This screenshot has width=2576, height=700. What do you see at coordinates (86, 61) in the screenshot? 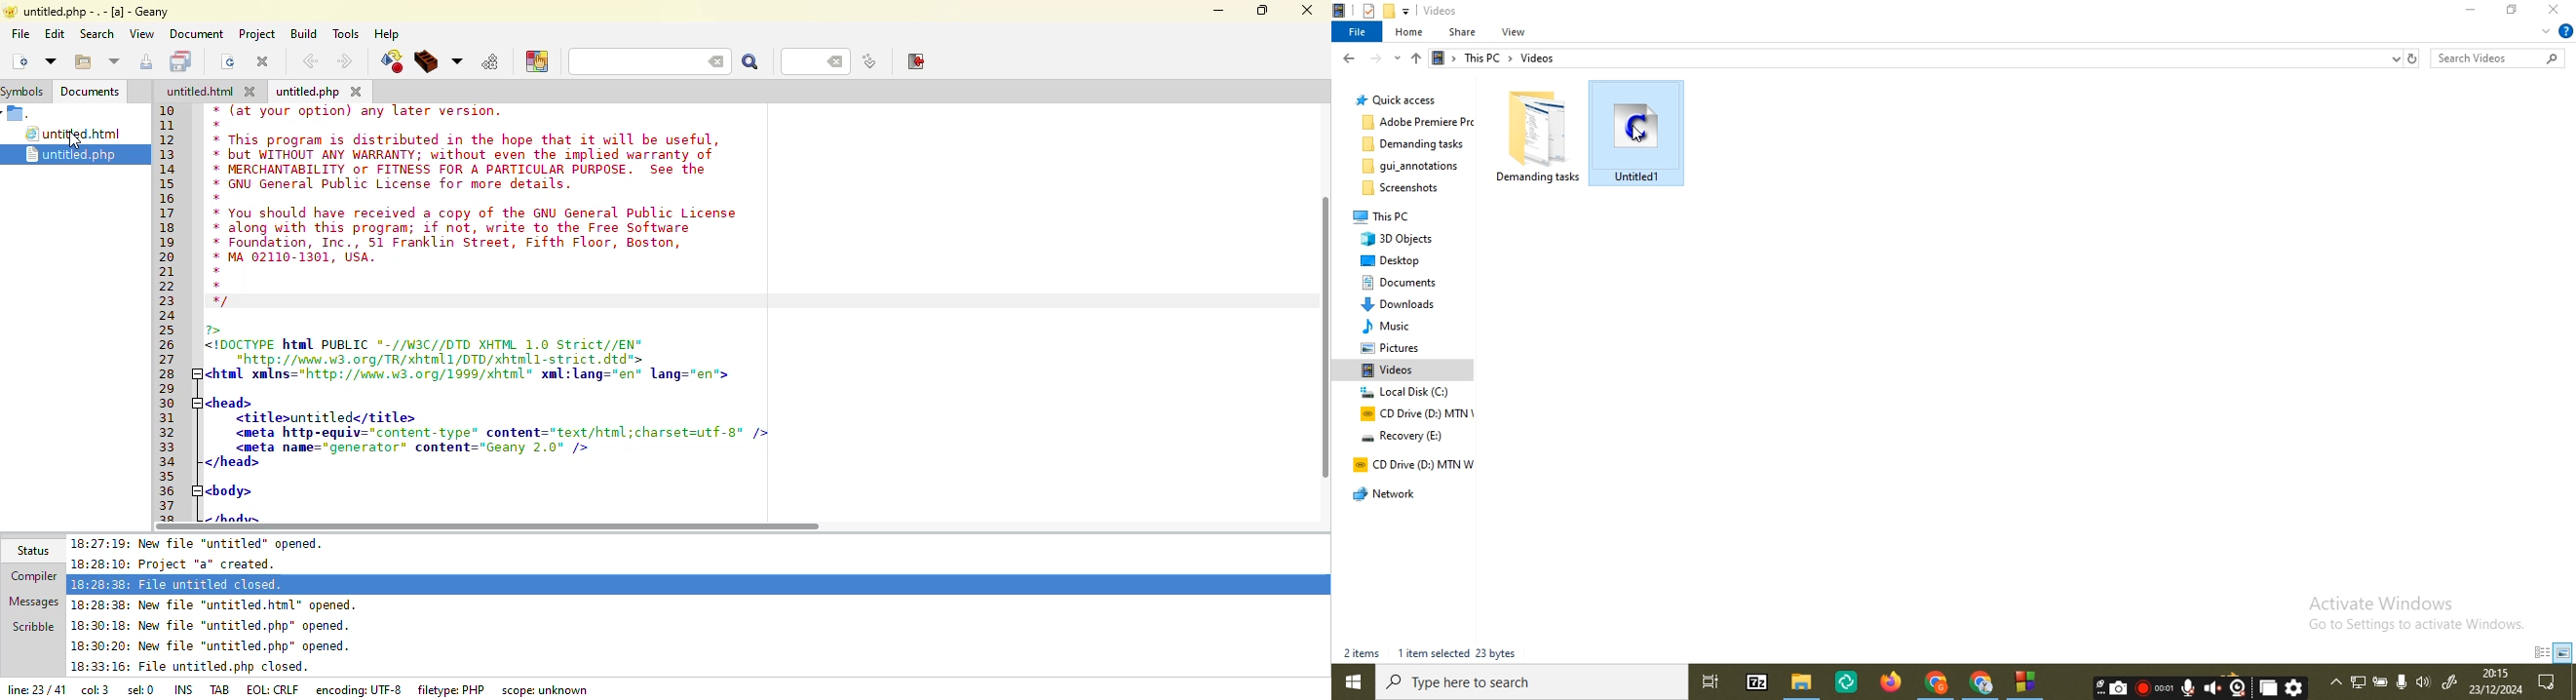
I see `open existing` at bounding box center [86, 61].